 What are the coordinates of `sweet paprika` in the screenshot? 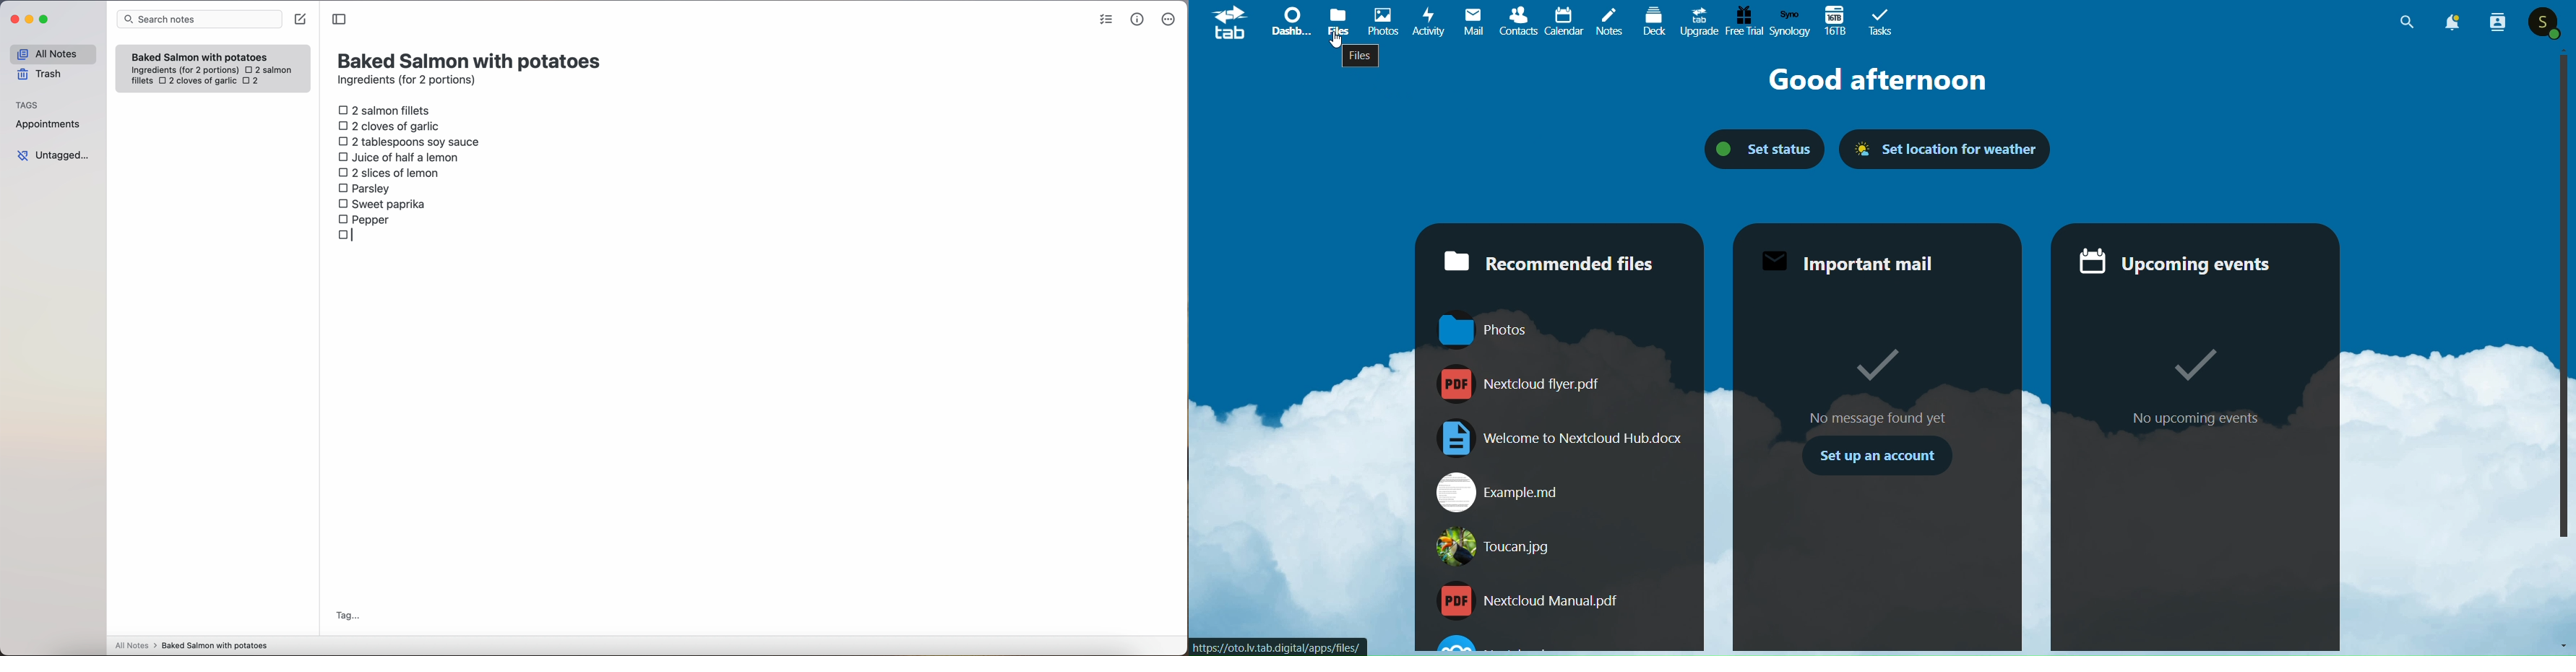 It's located at (383, 204).